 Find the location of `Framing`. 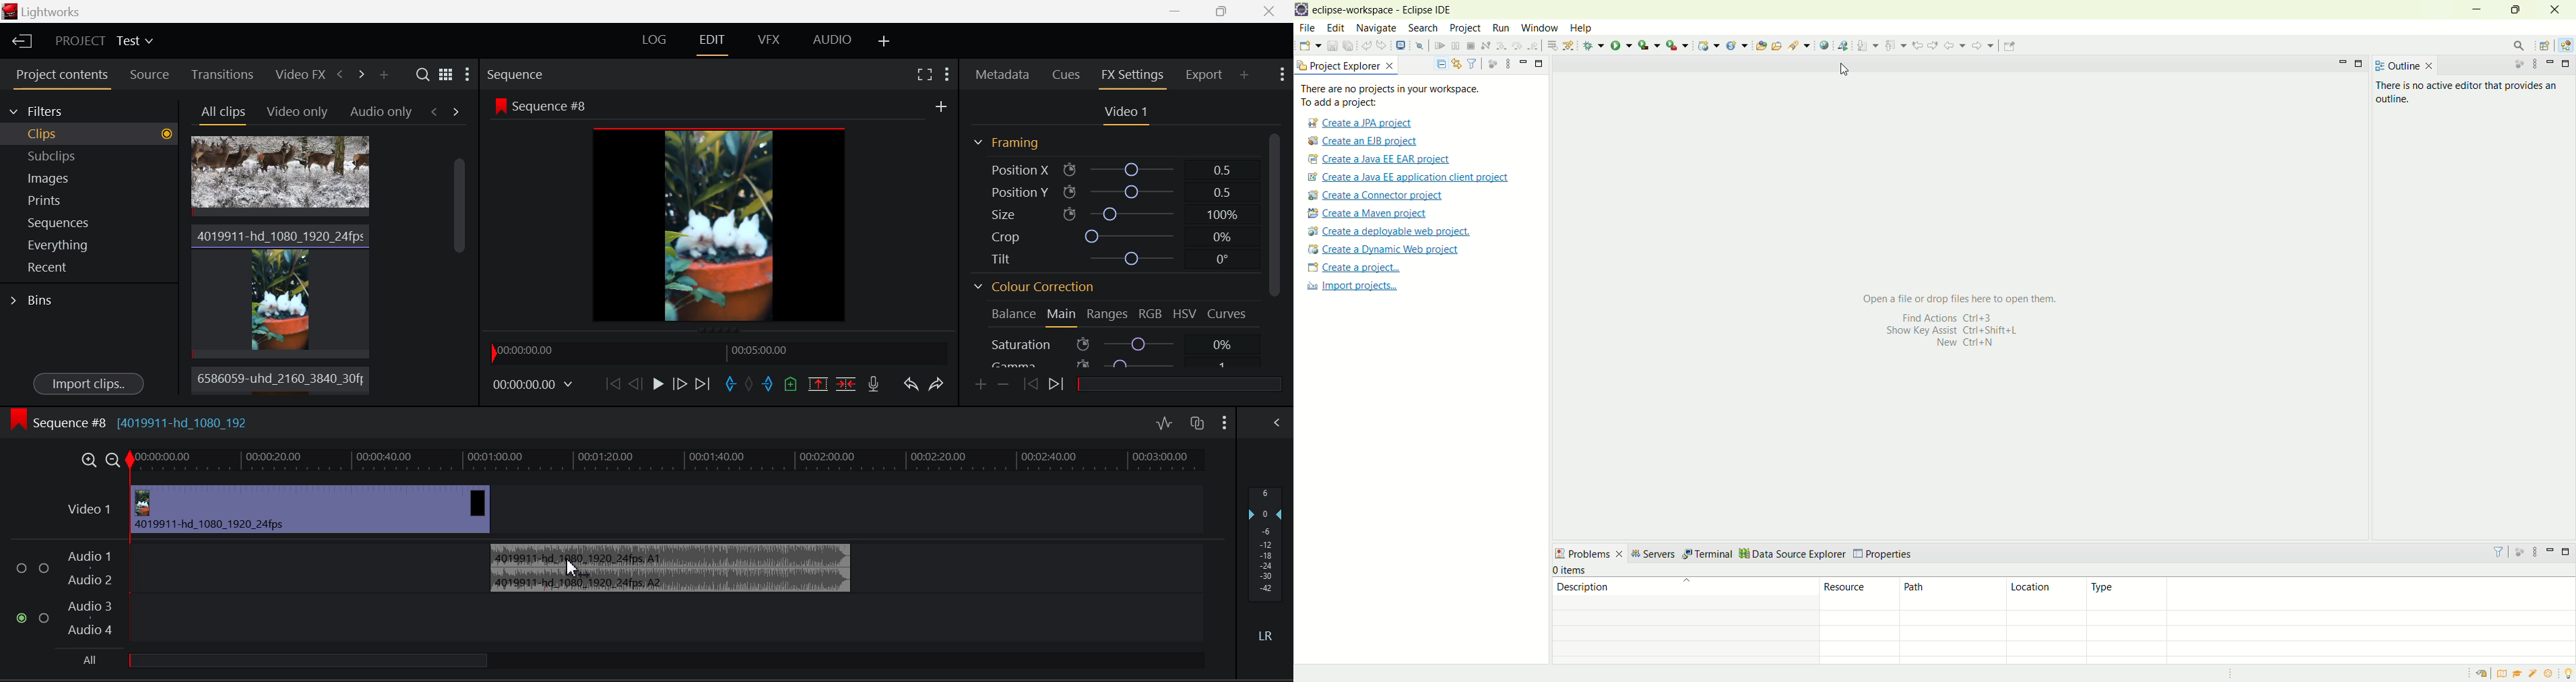

Framing is located at coordinates (1007, 142).